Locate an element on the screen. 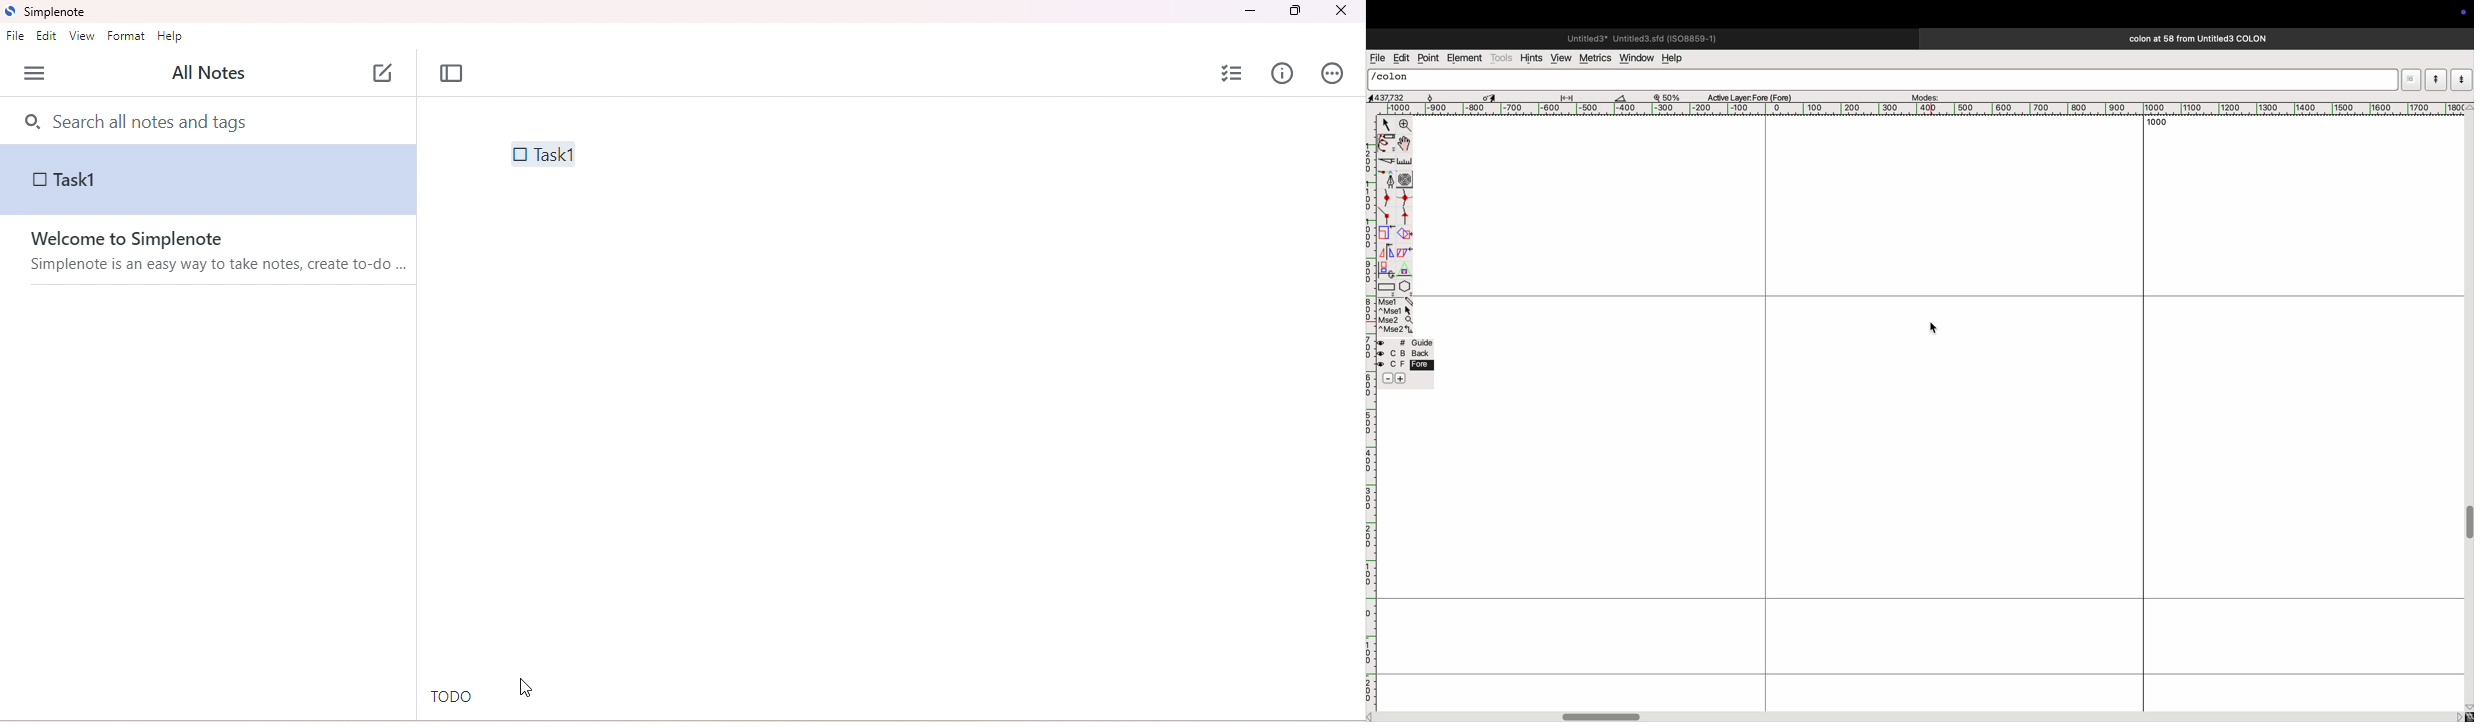 The image size is (2492, 728). maximize is located at coordinates (1293, 11).